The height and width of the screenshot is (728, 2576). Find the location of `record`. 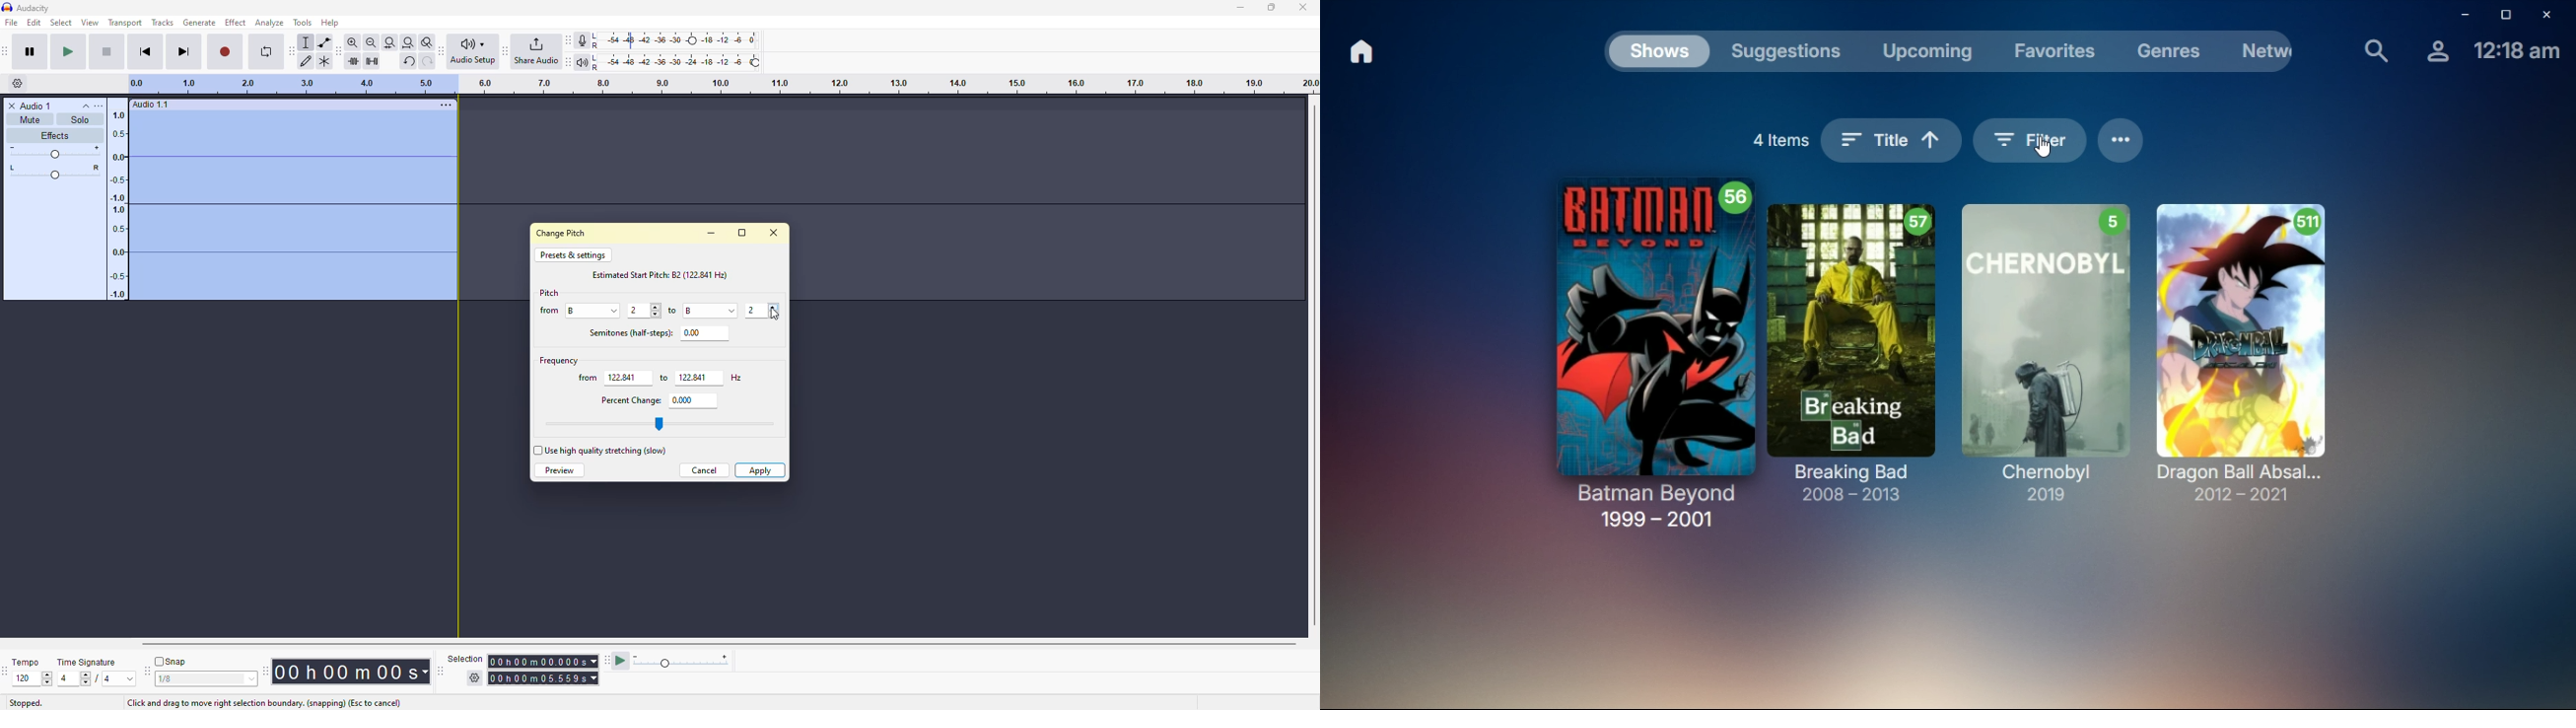

record is located at coordinates (226, 51).